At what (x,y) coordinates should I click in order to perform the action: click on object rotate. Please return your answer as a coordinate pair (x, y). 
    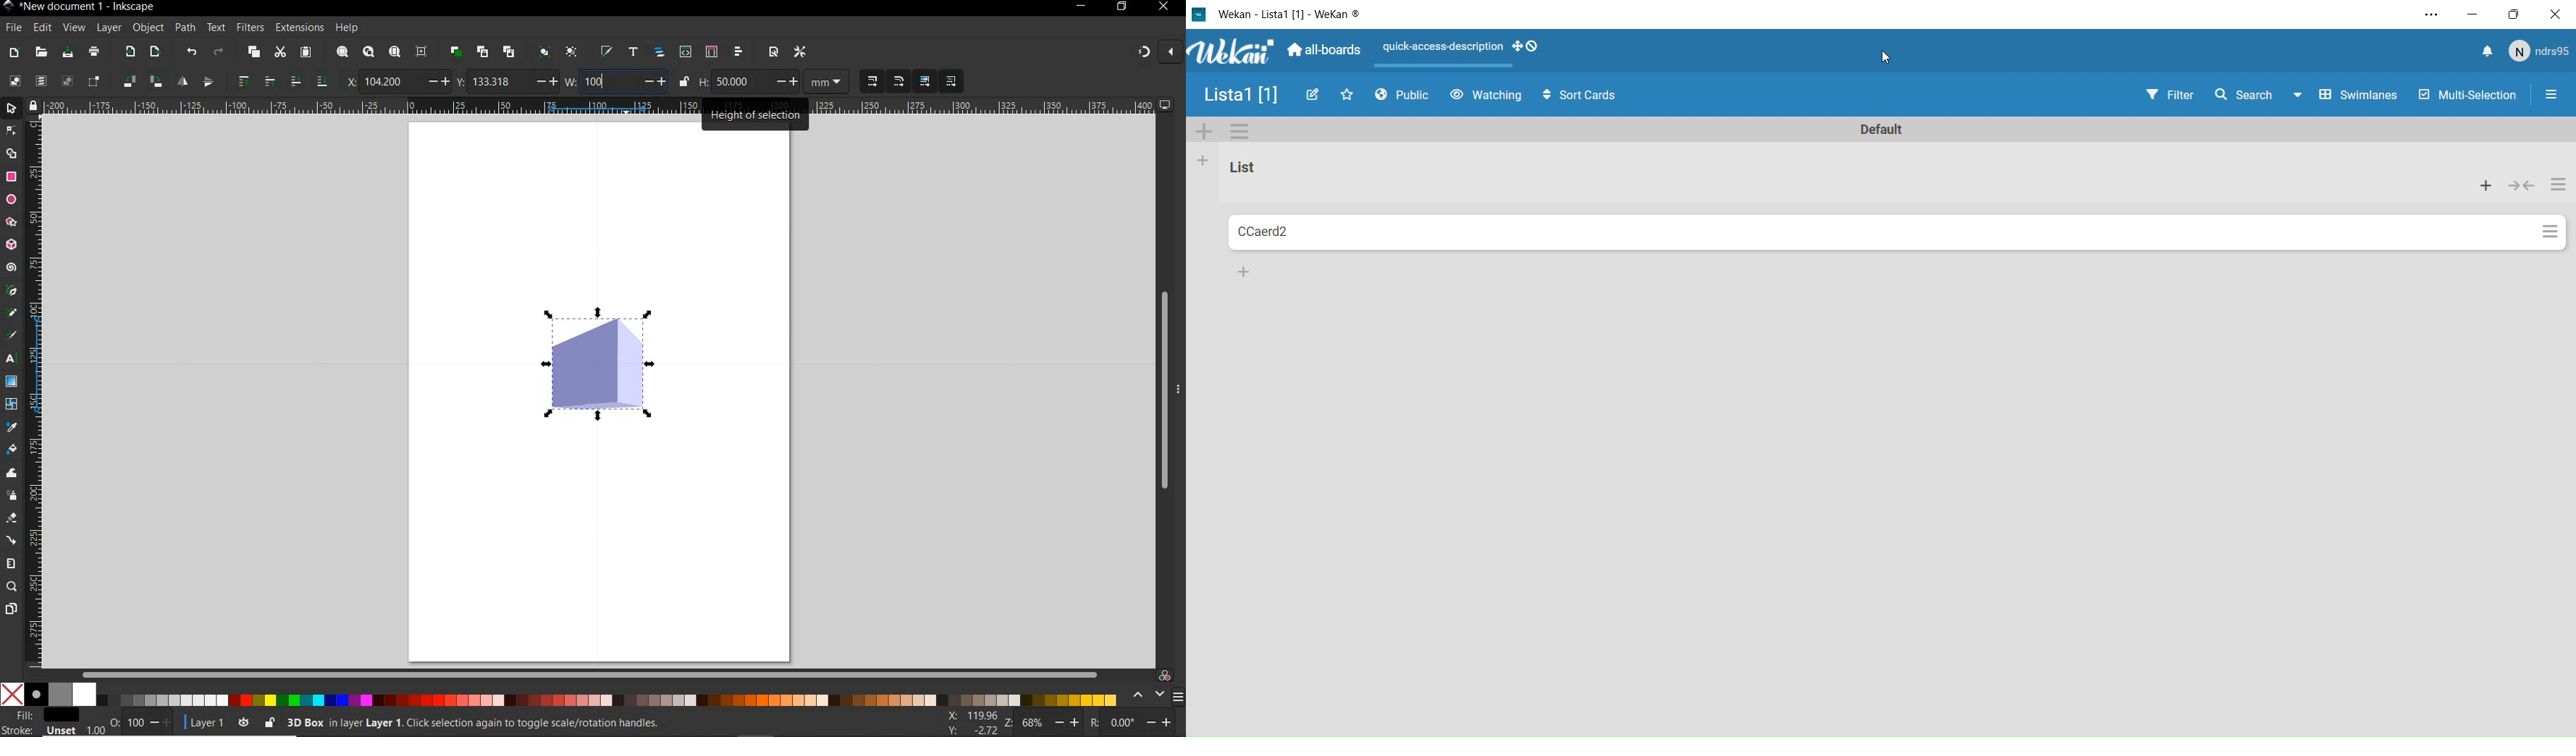
    Looking at the image, I should click on (128, 81).